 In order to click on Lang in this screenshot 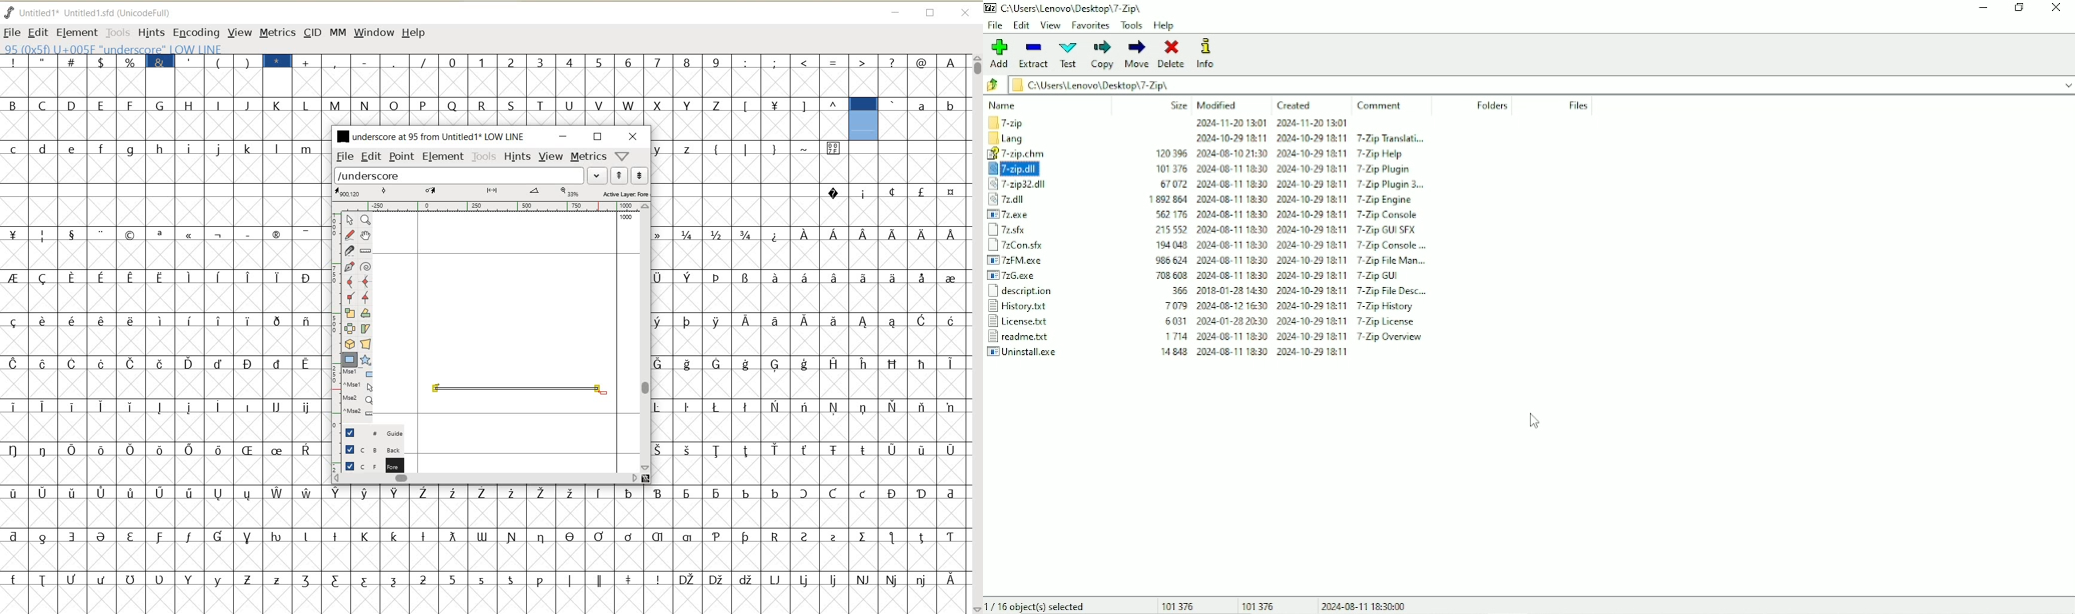, I will do `click(1027, 141)`.